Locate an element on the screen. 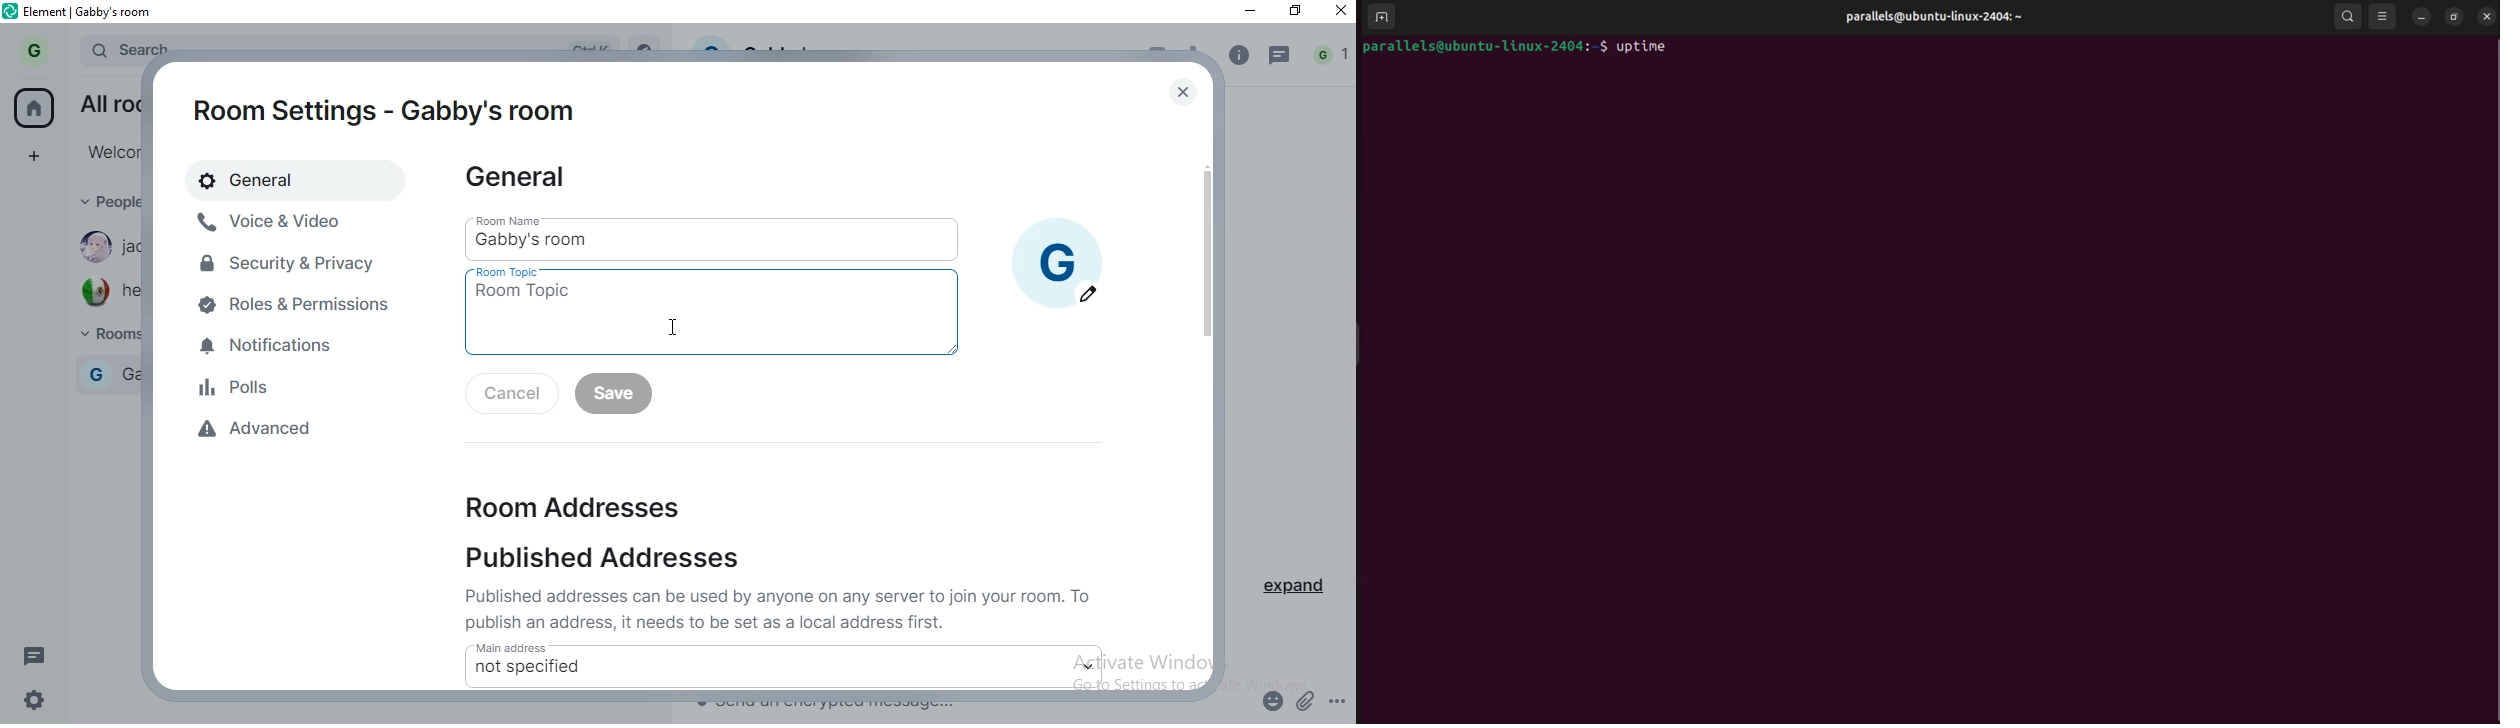  security & privacy is located at coordinates (289, 262).